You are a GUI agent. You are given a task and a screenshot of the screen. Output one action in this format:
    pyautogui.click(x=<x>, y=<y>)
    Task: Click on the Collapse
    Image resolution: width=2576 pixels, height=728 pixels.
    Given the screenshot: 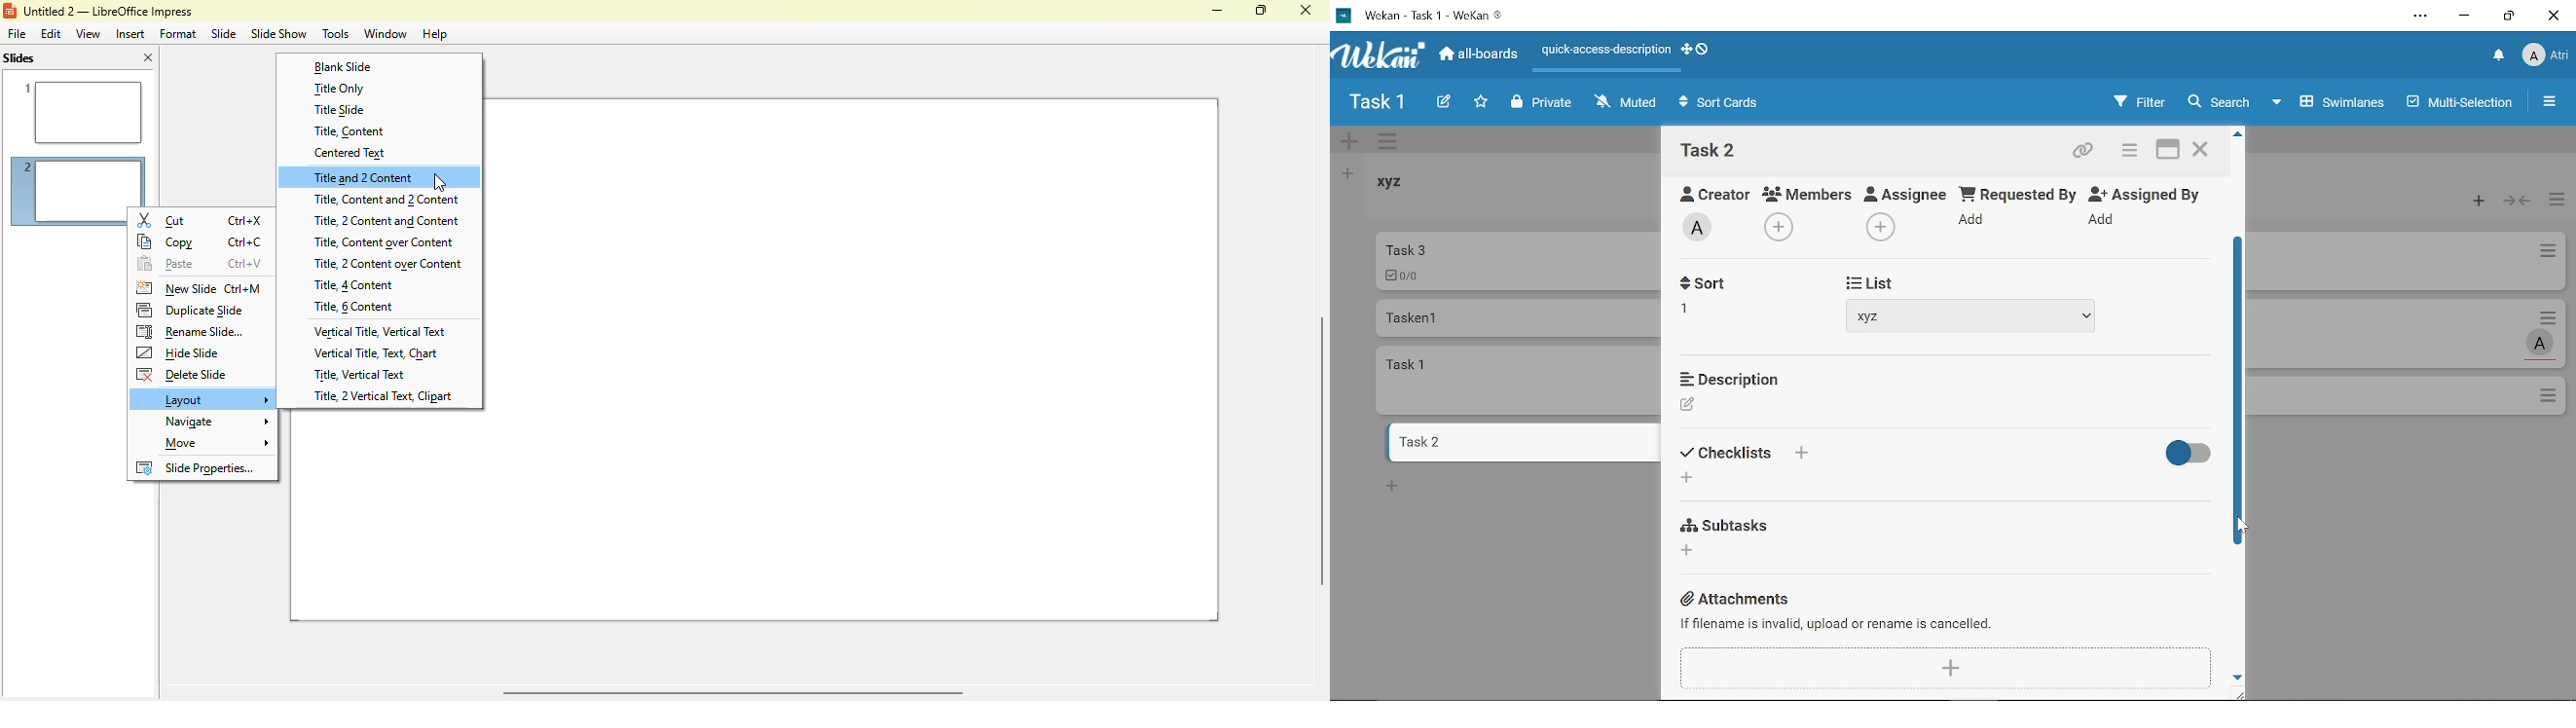 What is the action you would take?
    pyautogui.click(x=2519, y=202)
    